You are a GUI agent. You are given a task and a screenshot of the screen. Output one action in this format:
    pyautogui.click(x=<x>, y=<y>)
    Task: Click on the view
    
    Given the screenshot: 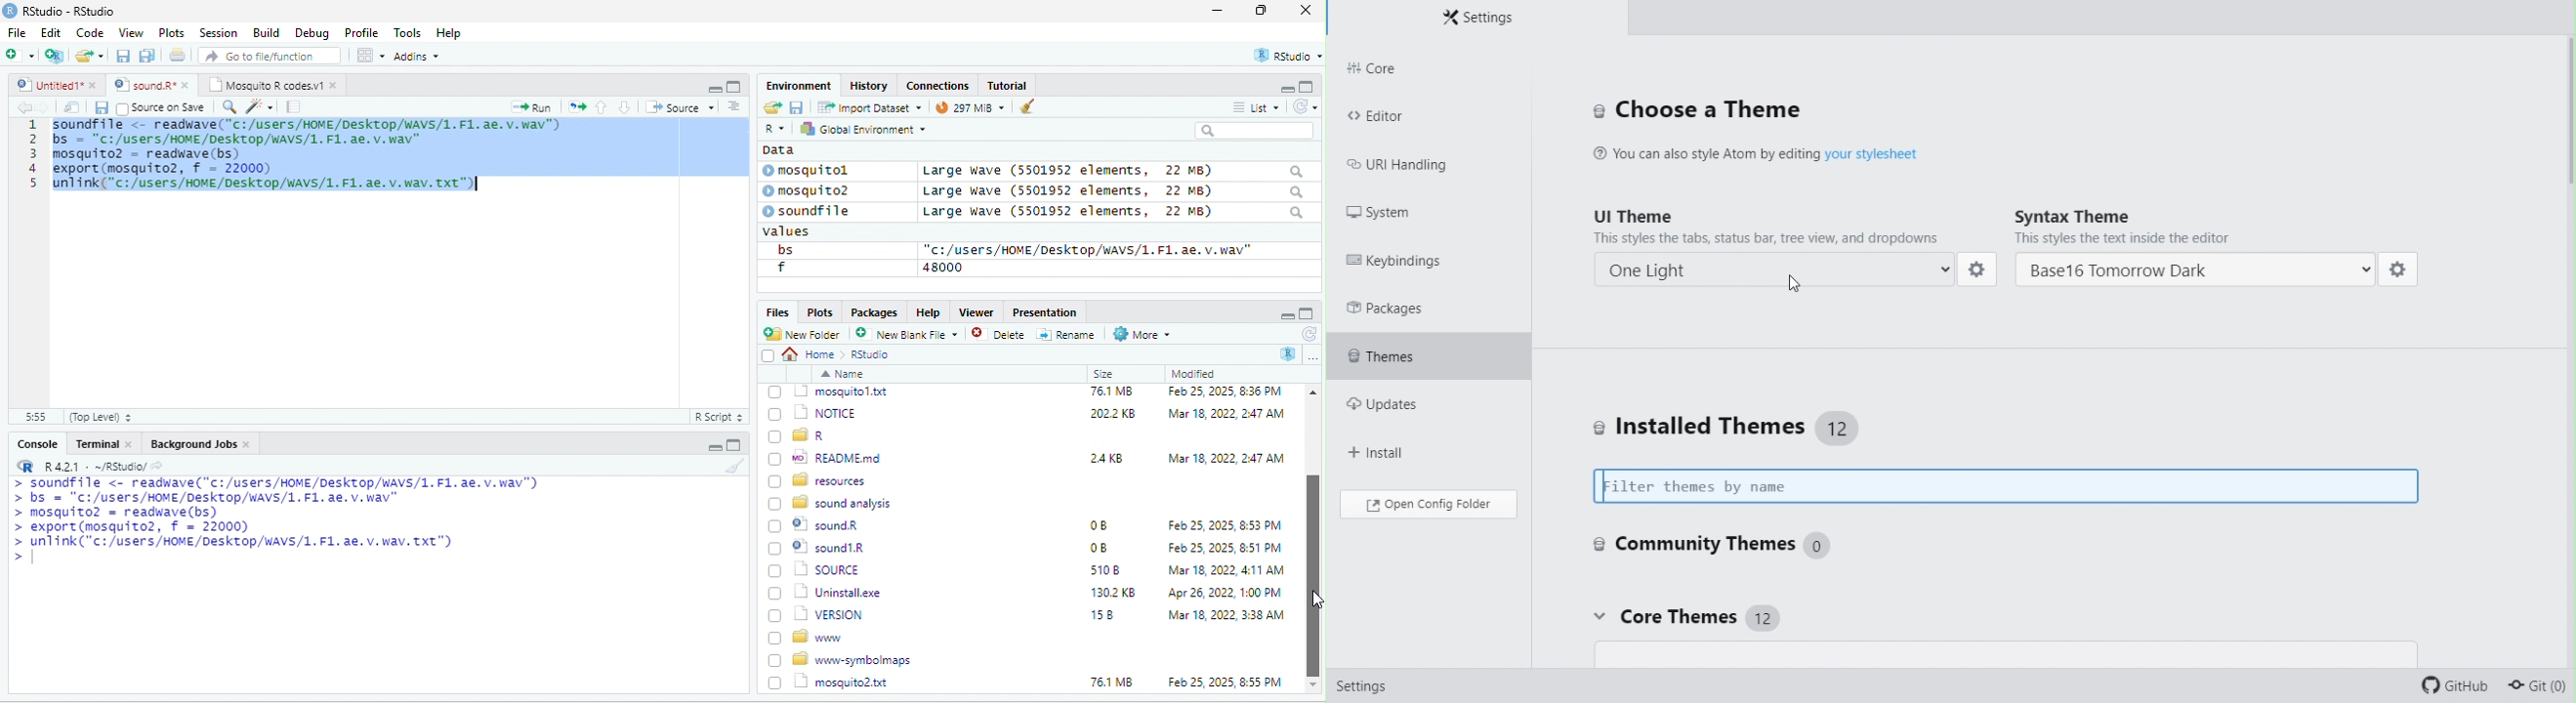 What is the action you would take?
    pyautogui.click(x=370, y=56)
    